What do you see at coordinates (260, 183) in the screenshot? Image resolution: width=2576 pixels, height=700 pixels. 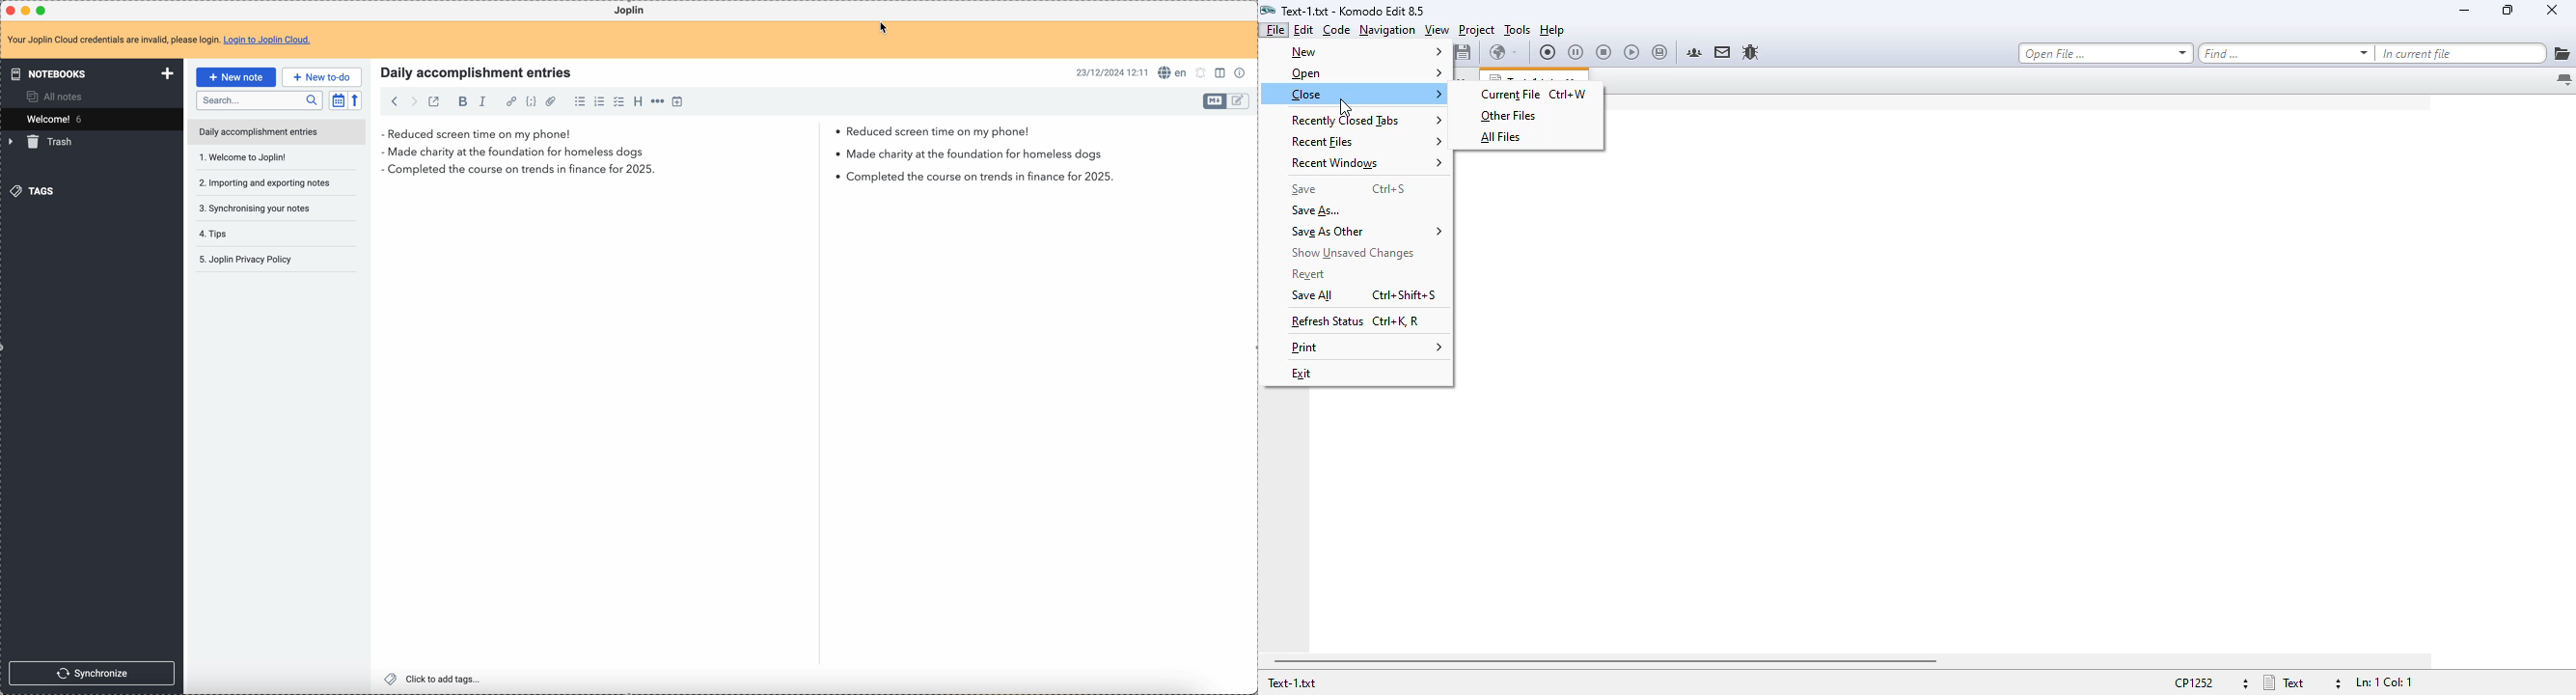 I see `synchronising your notes` at bounding box center [260, 183].